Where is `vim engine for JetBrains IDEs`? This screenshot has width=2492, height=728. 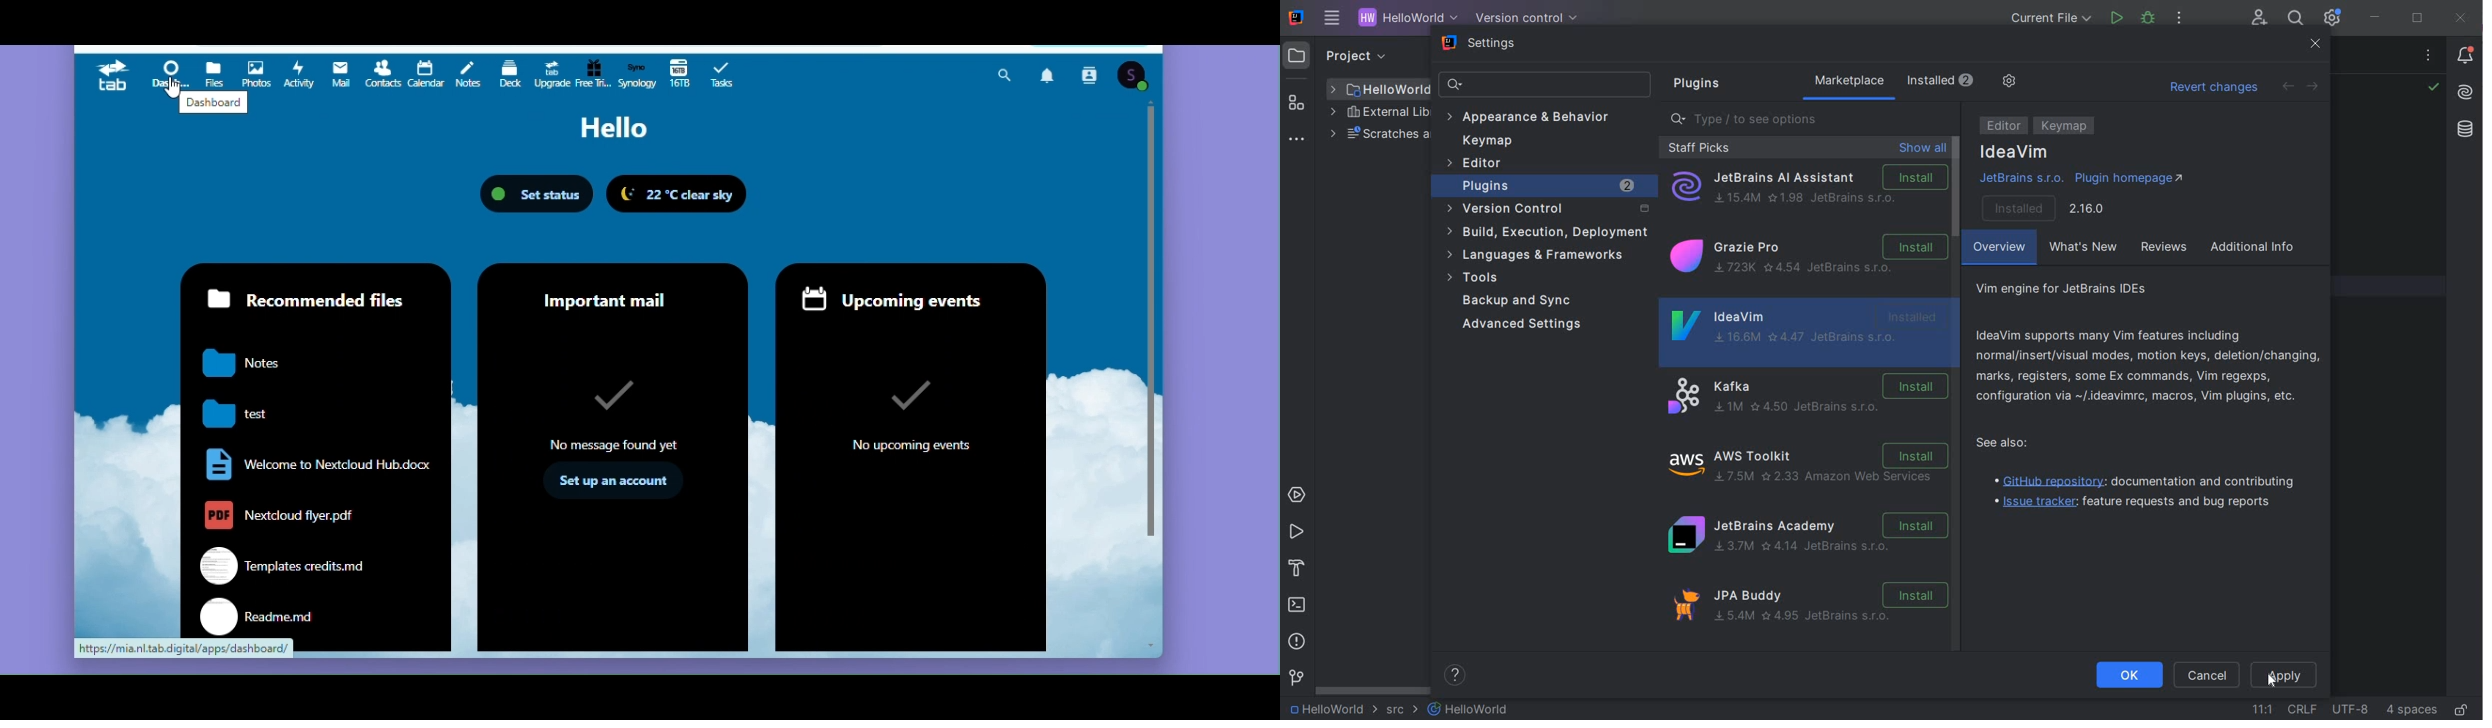 vim engine for JetBrains IDEs is located at coordinates (2079, 289).